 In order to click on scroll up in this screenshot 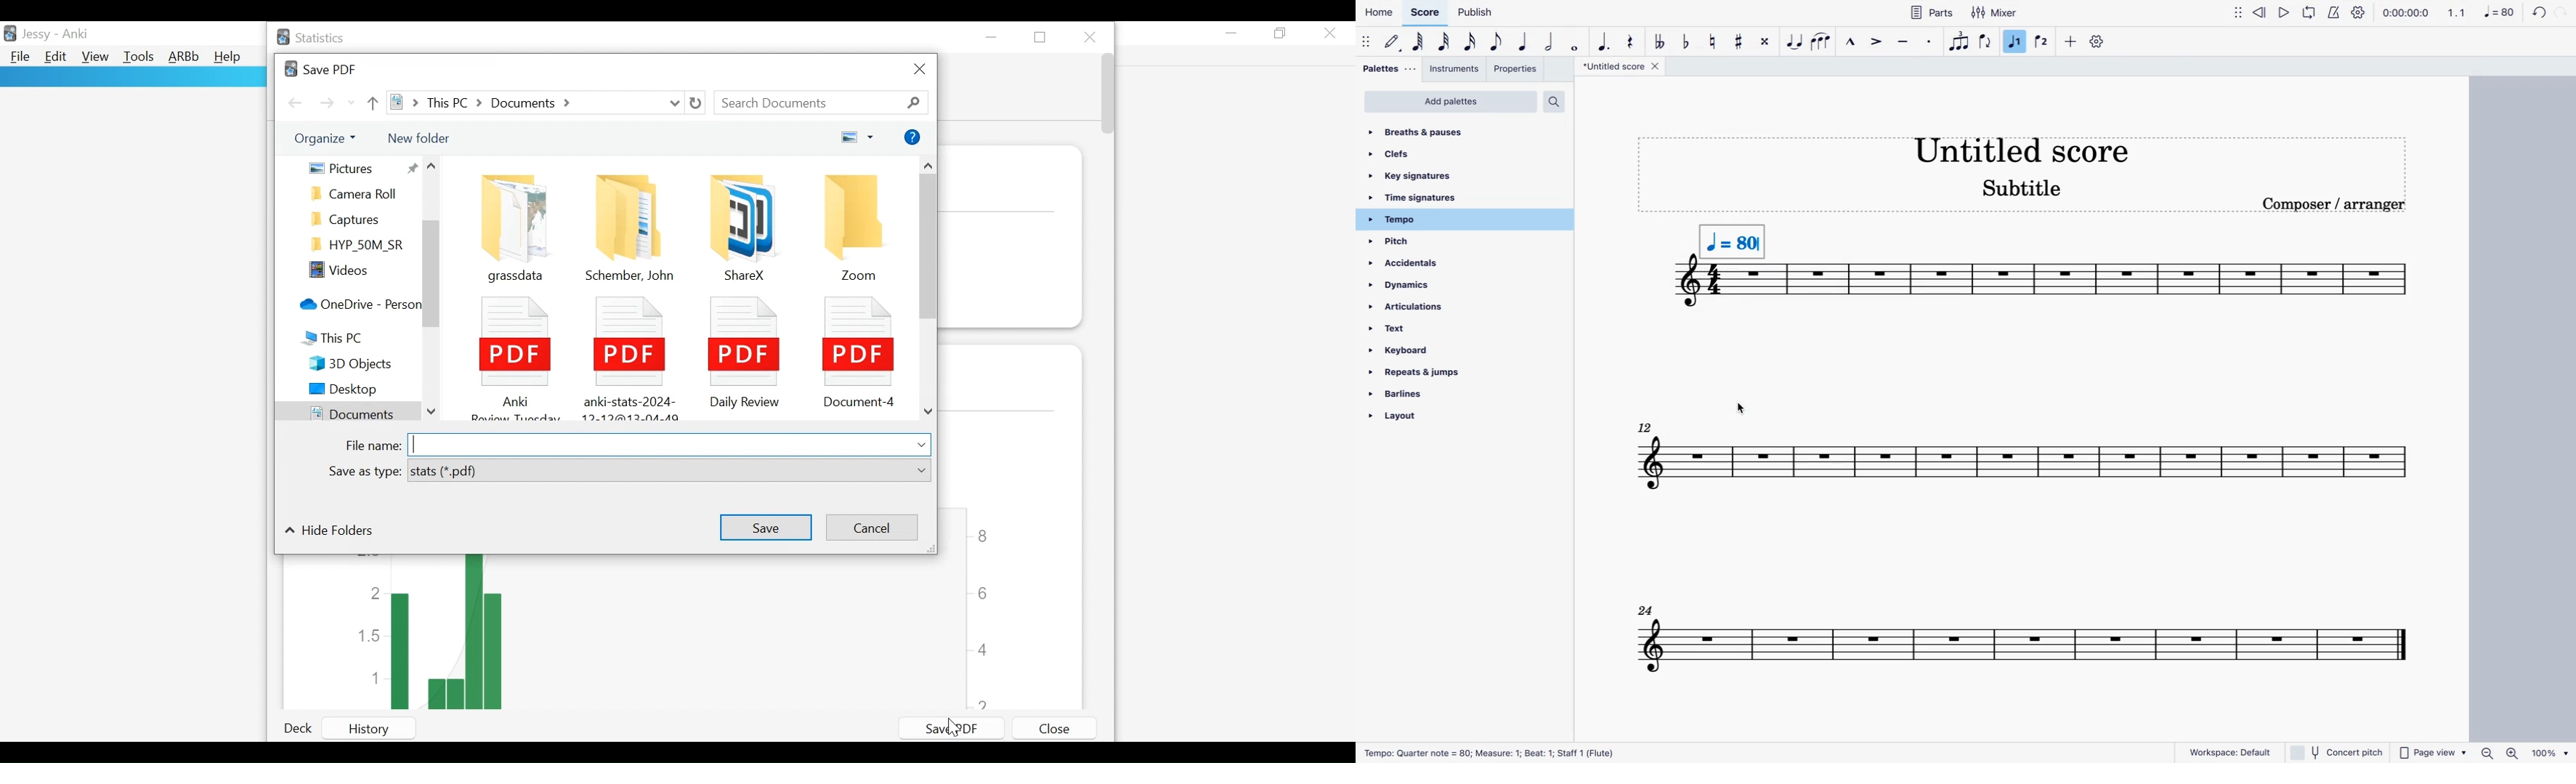, I will do `click(435, 168)`.